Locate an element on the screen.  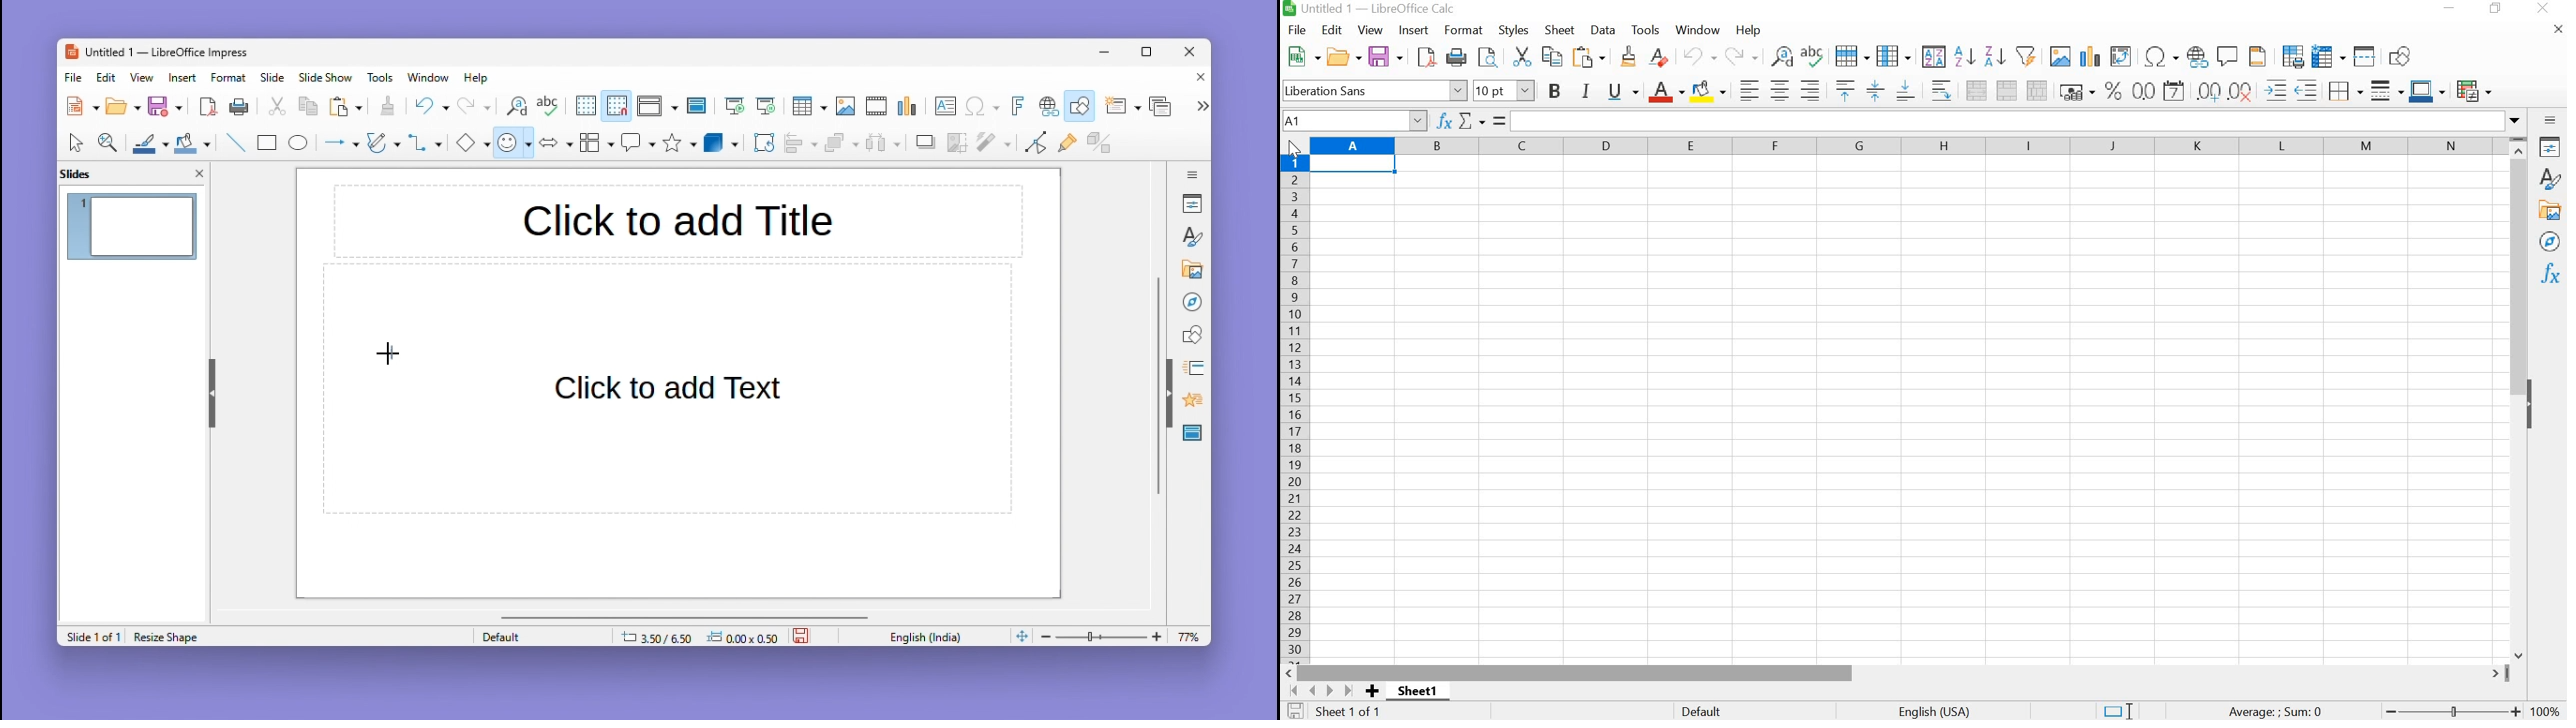
Properties is located at coordinates (2550, 149).